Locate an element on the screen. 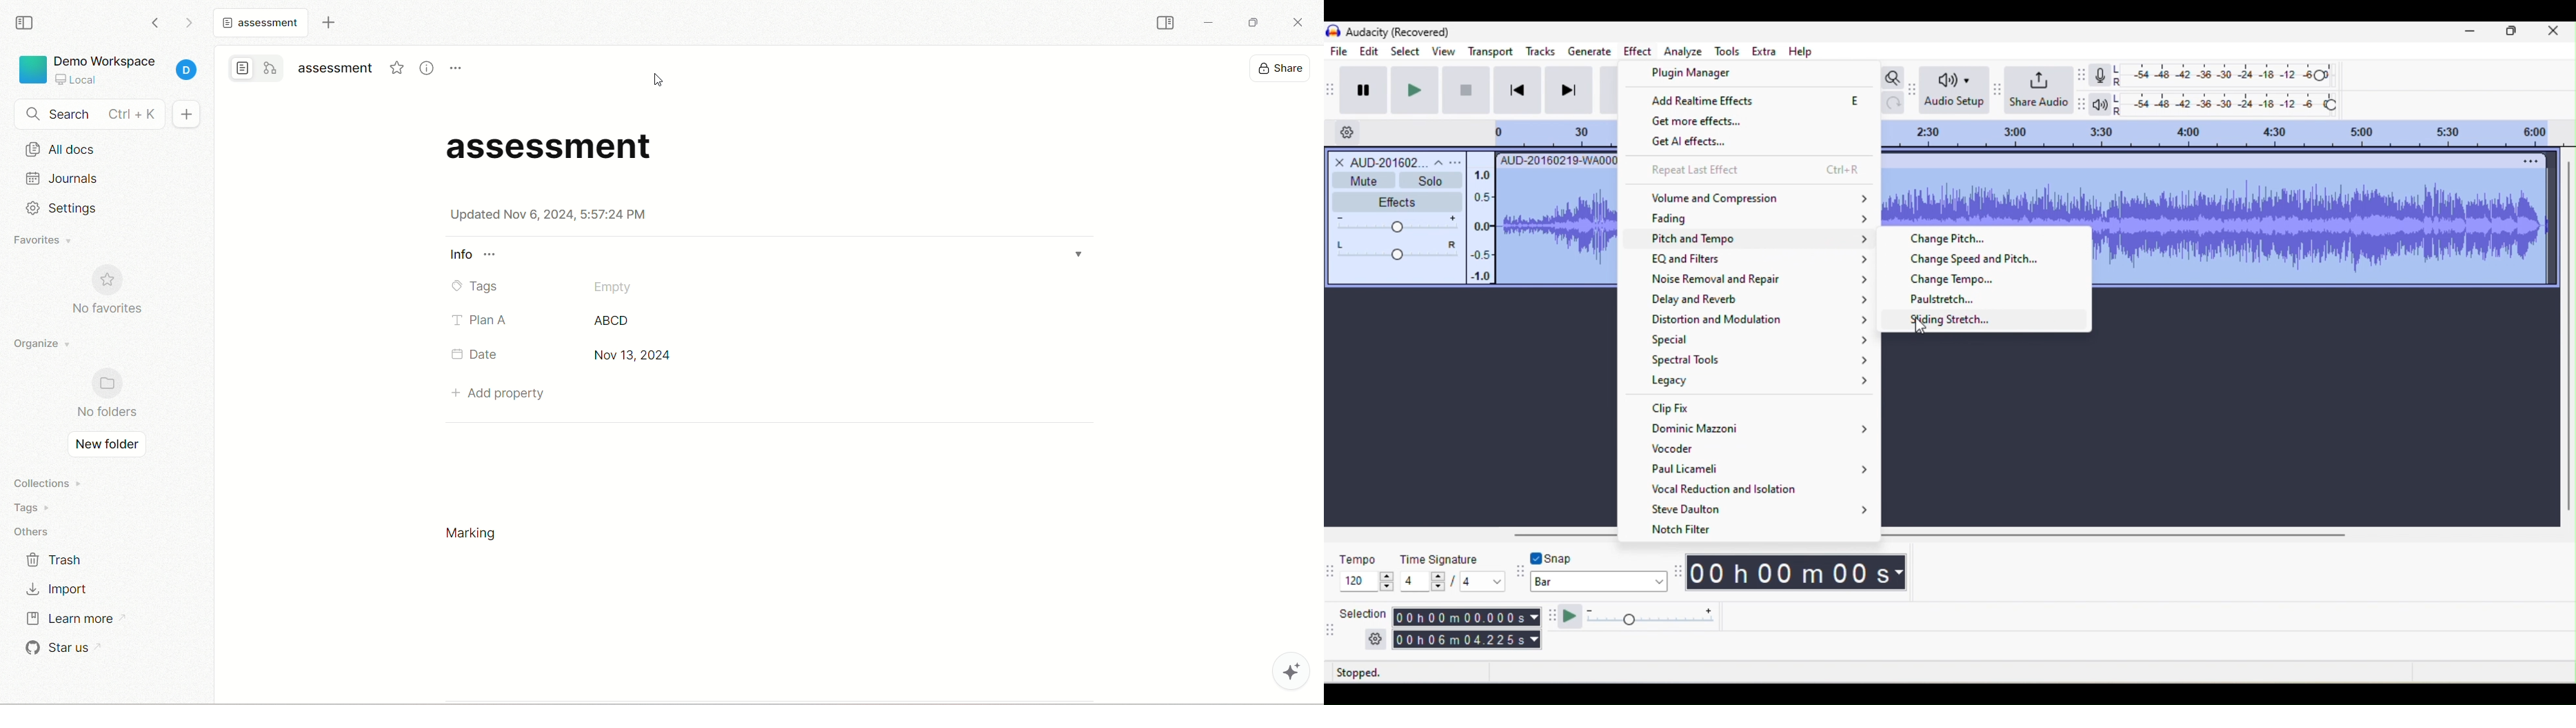 The height and width of the screenshot is (728, 2576). horizontal scroll bar is located at coordinates (2129, 535).